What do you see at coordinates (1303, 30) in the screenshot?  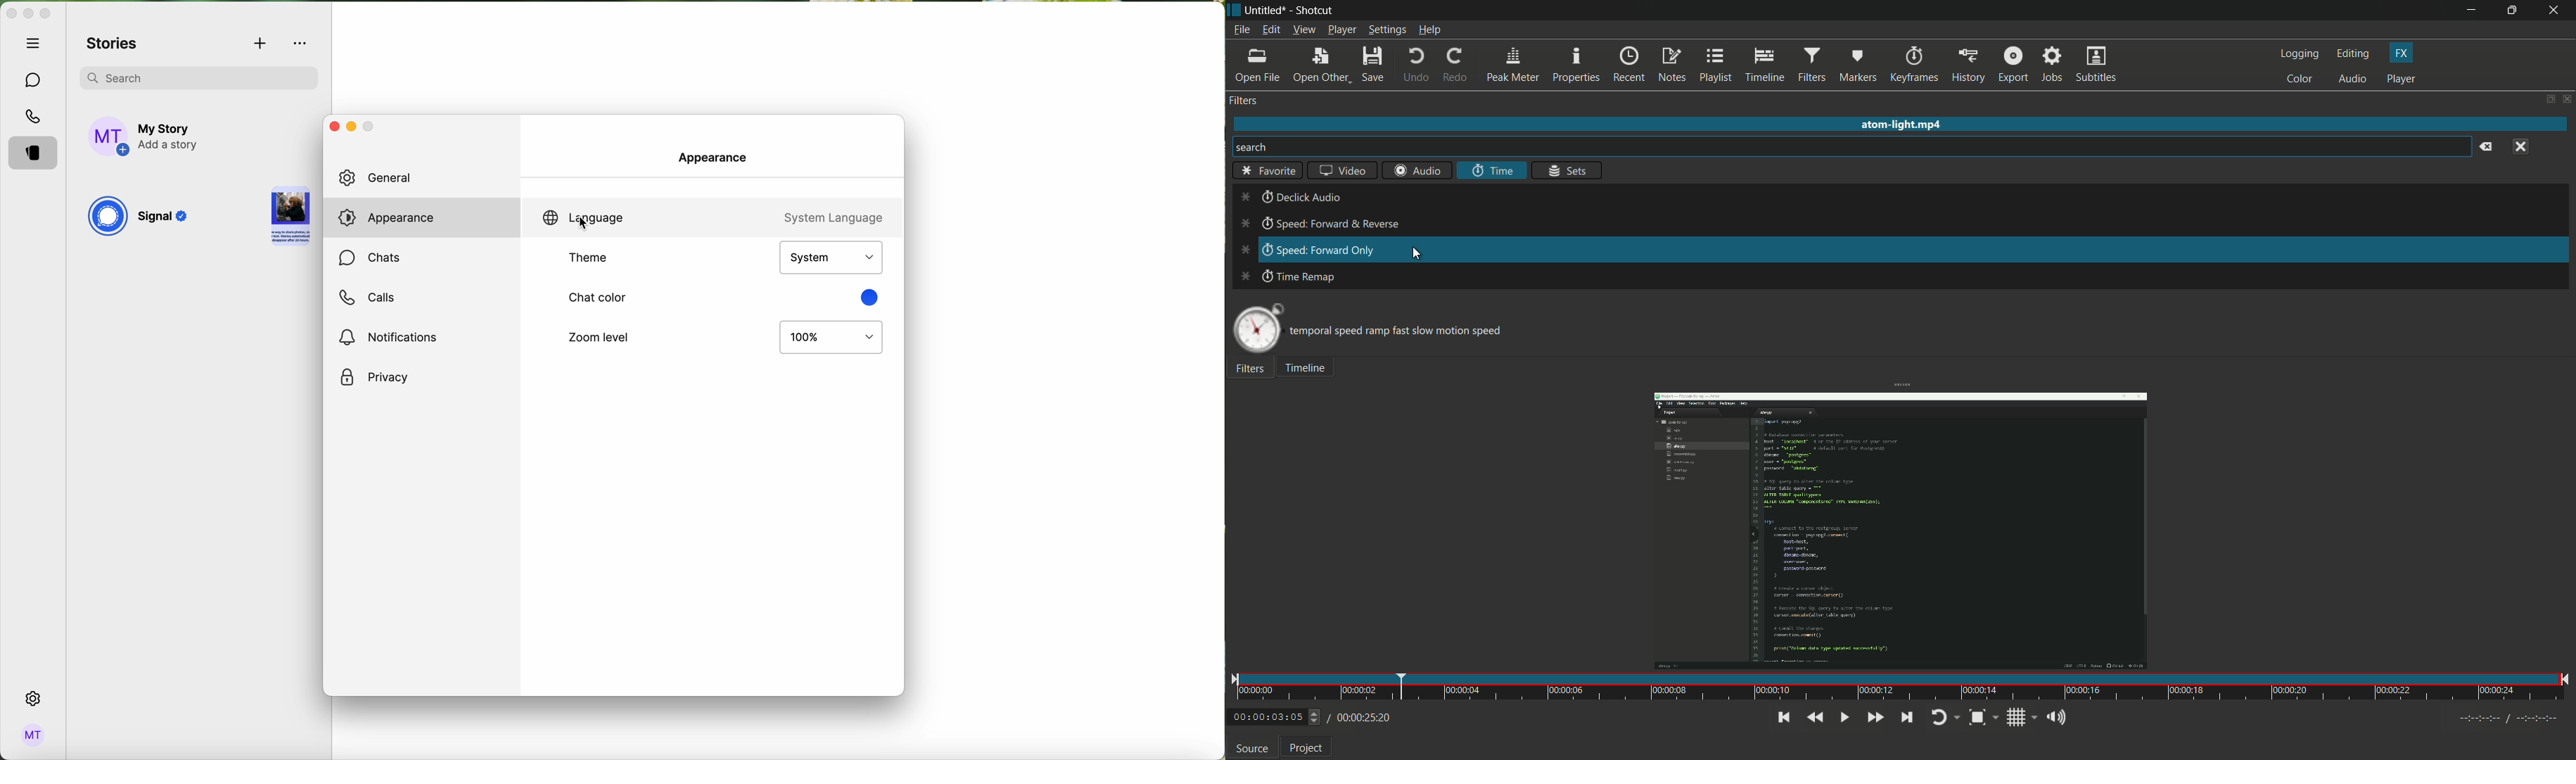 I see `view menu` at bounding box center [1303, 30].